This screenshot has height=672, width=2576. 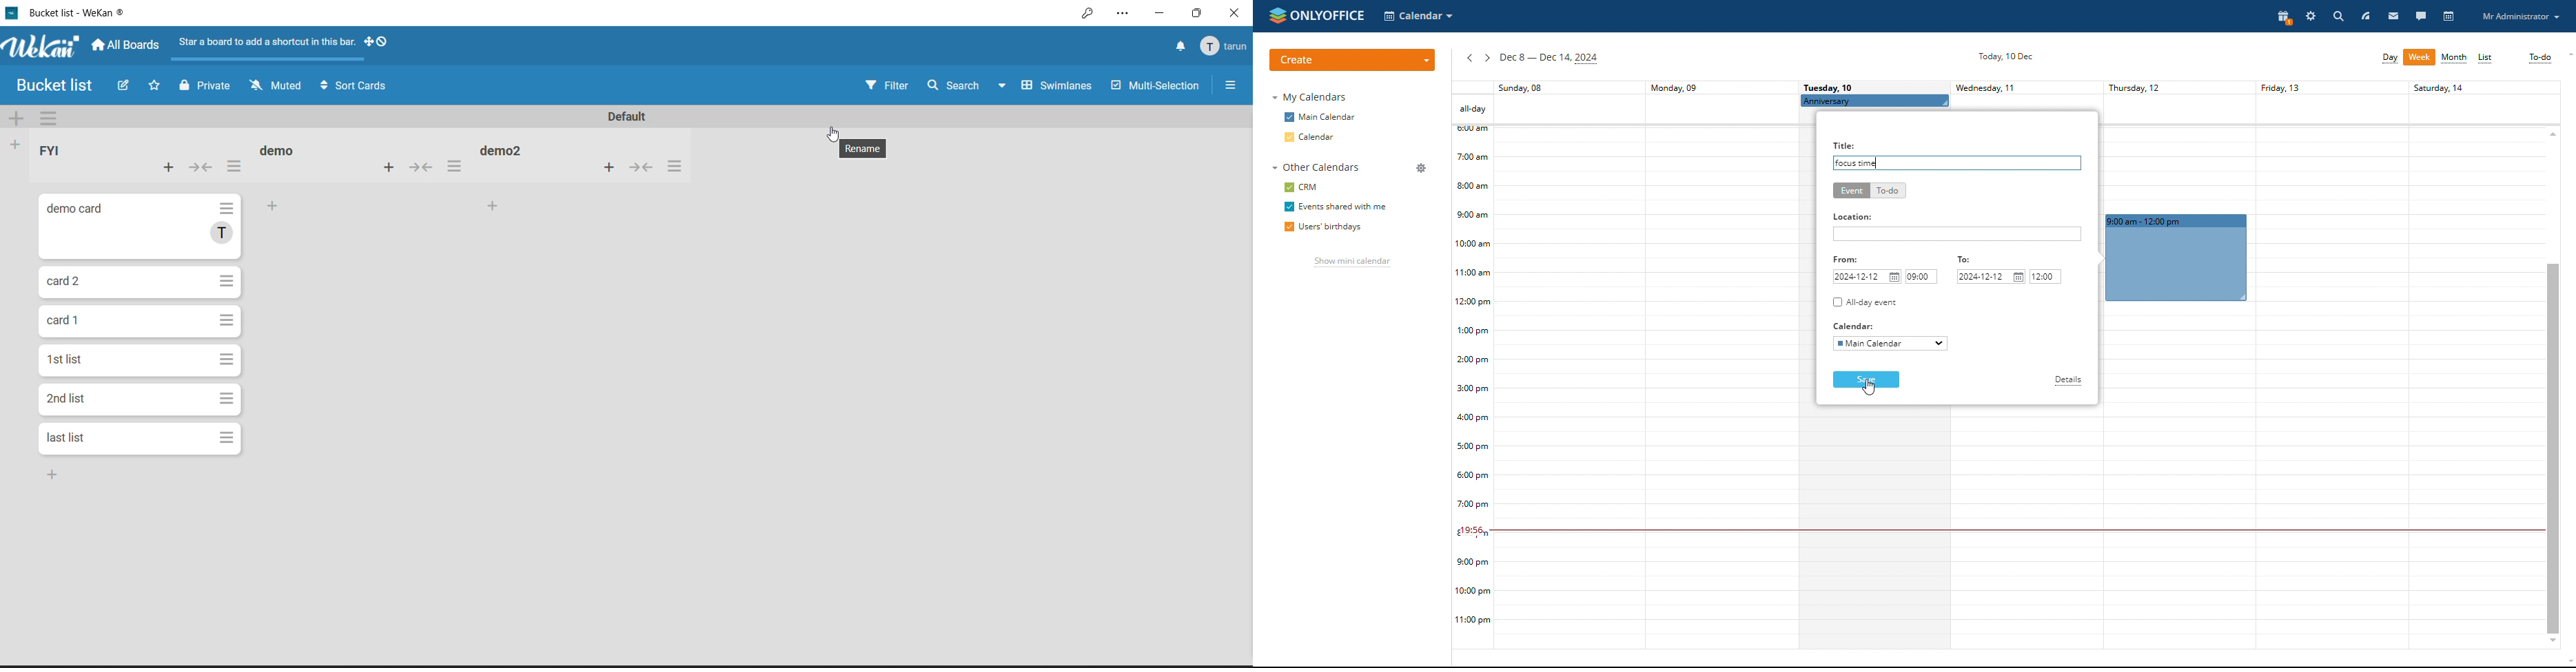 I want to click on calendar, so click(x=2450, y=17).